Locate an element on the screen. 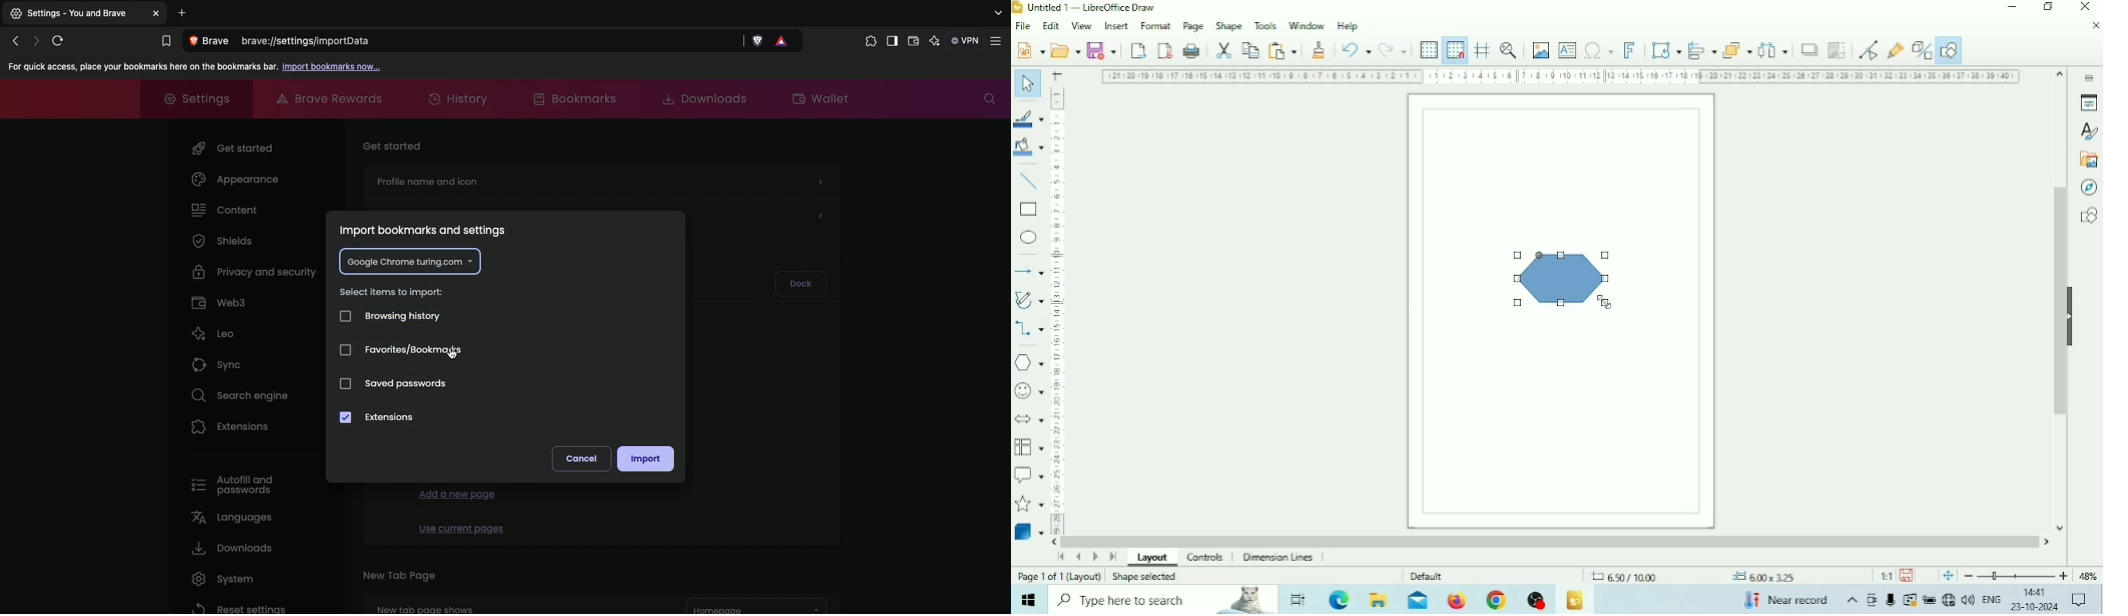  Google chrome turing.com is located at coordinates (409, 262).